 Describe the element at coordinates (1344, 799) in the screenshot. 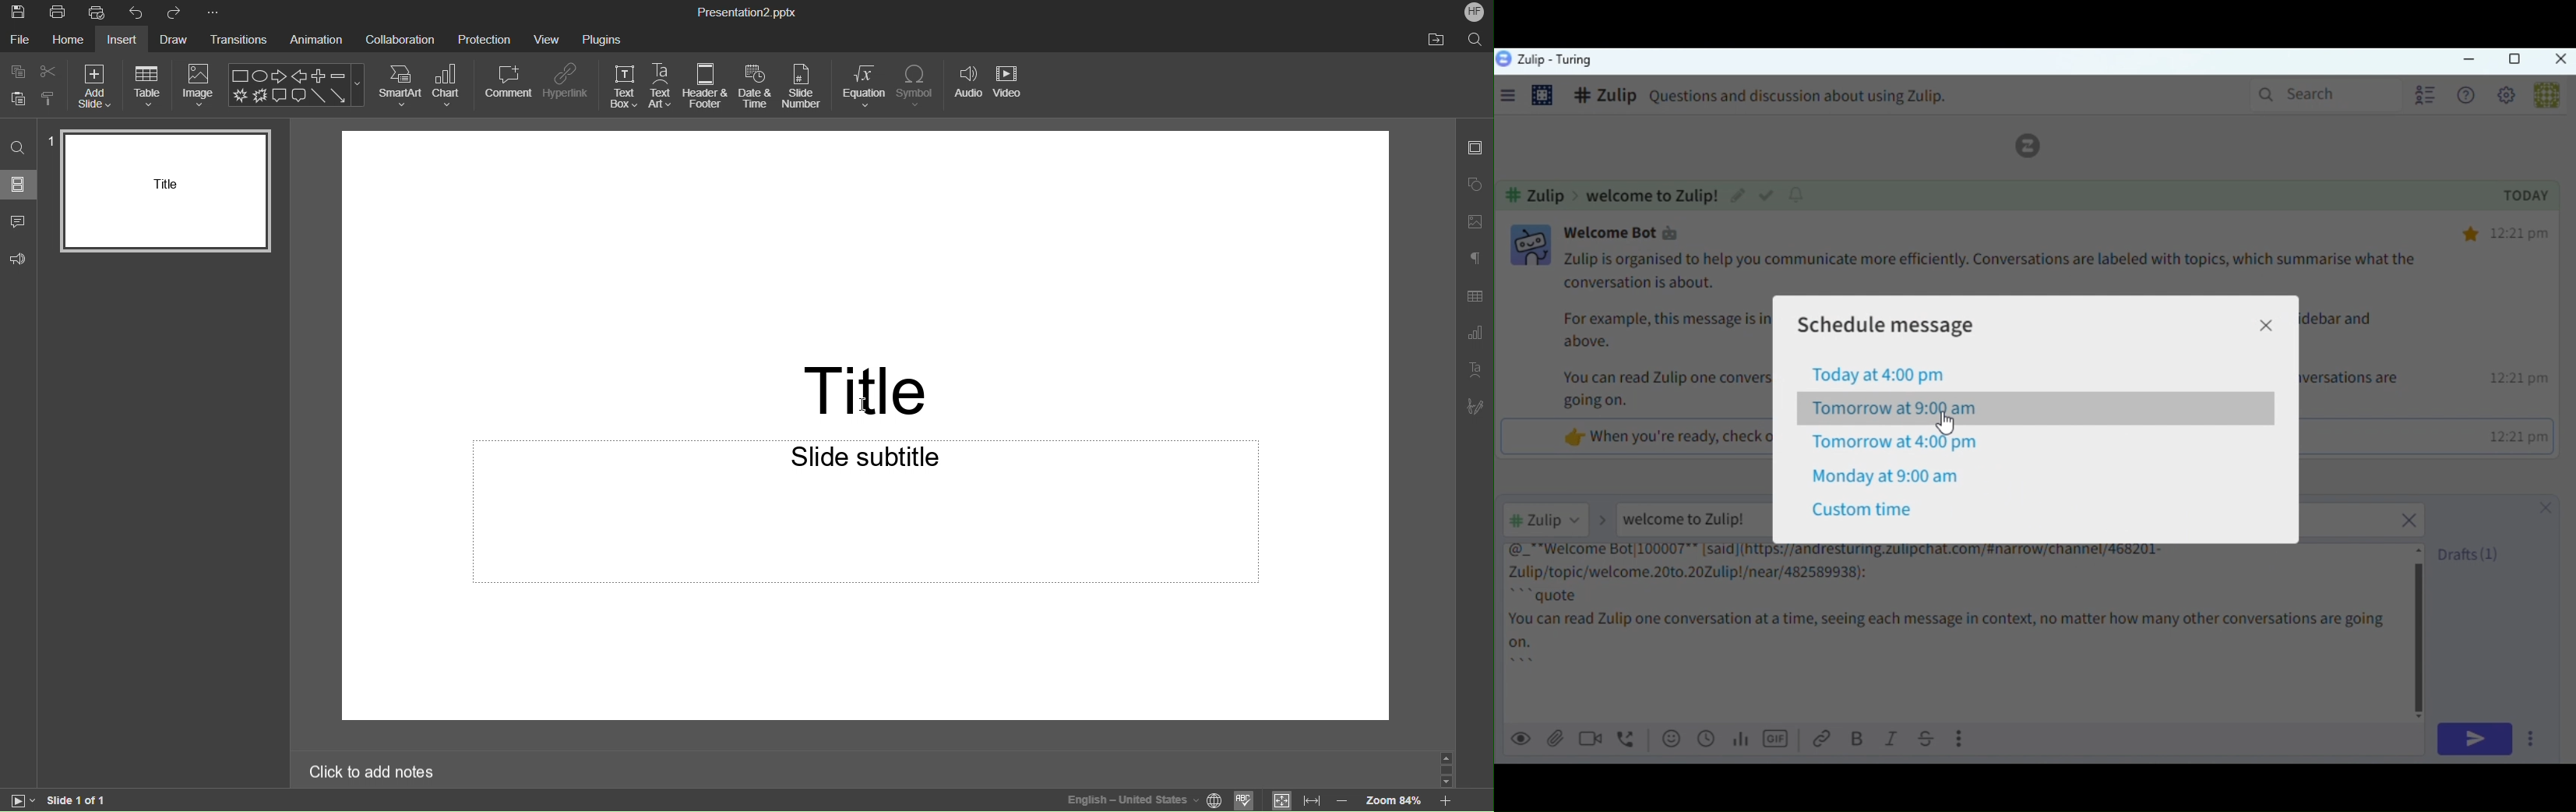

I see `zoom out` at that location.